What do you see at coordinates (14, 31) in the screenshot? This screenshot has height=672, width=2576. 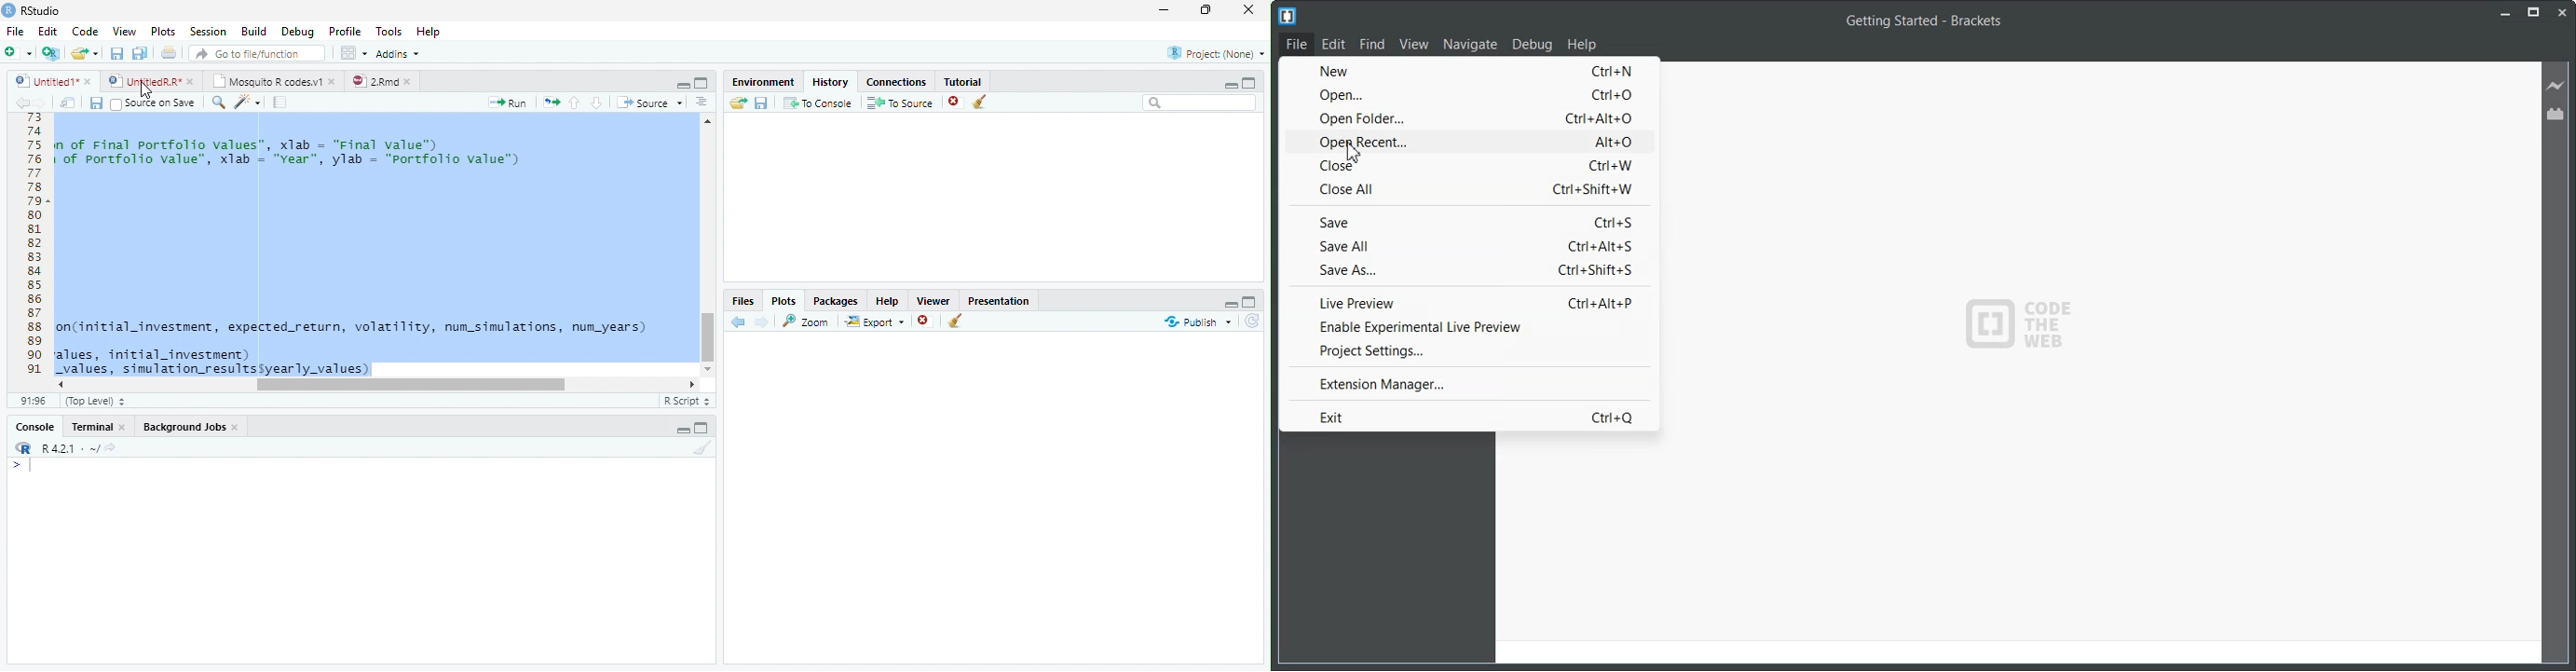 I see `File` at bounding box center [14, 31].